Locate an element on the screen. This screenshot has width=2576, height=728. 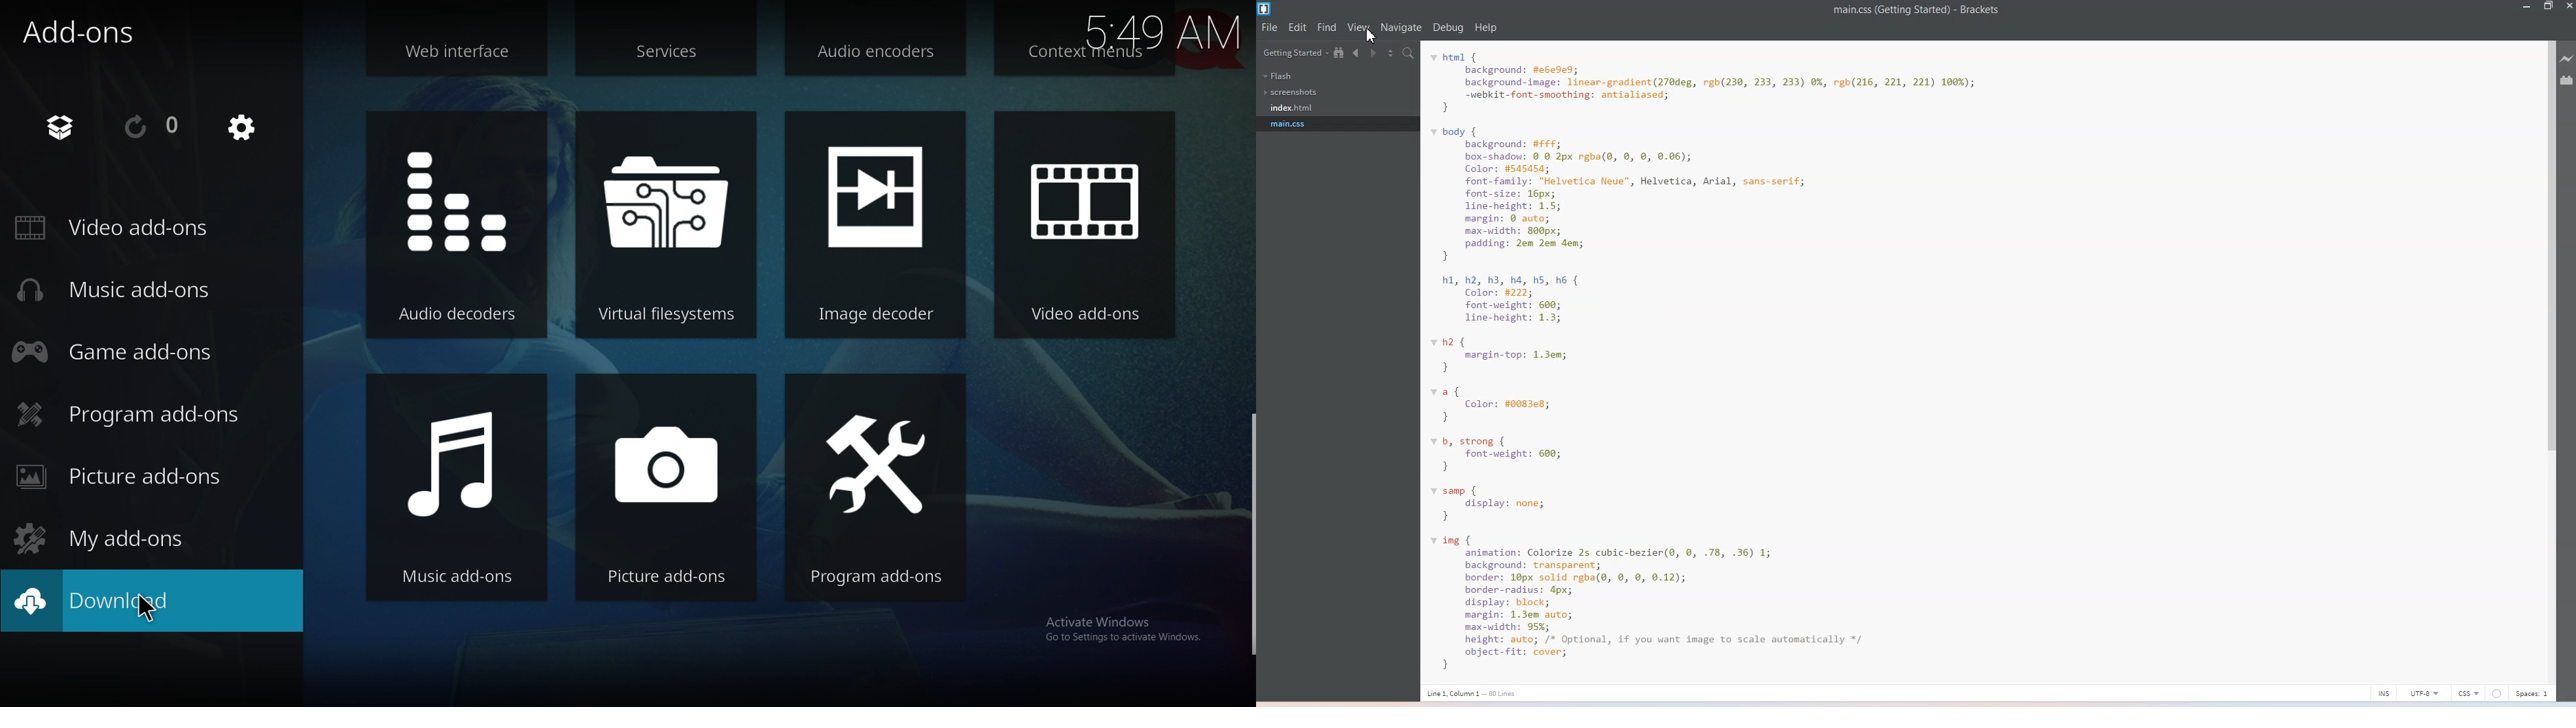
circle is located at coordinates (2497, 693).